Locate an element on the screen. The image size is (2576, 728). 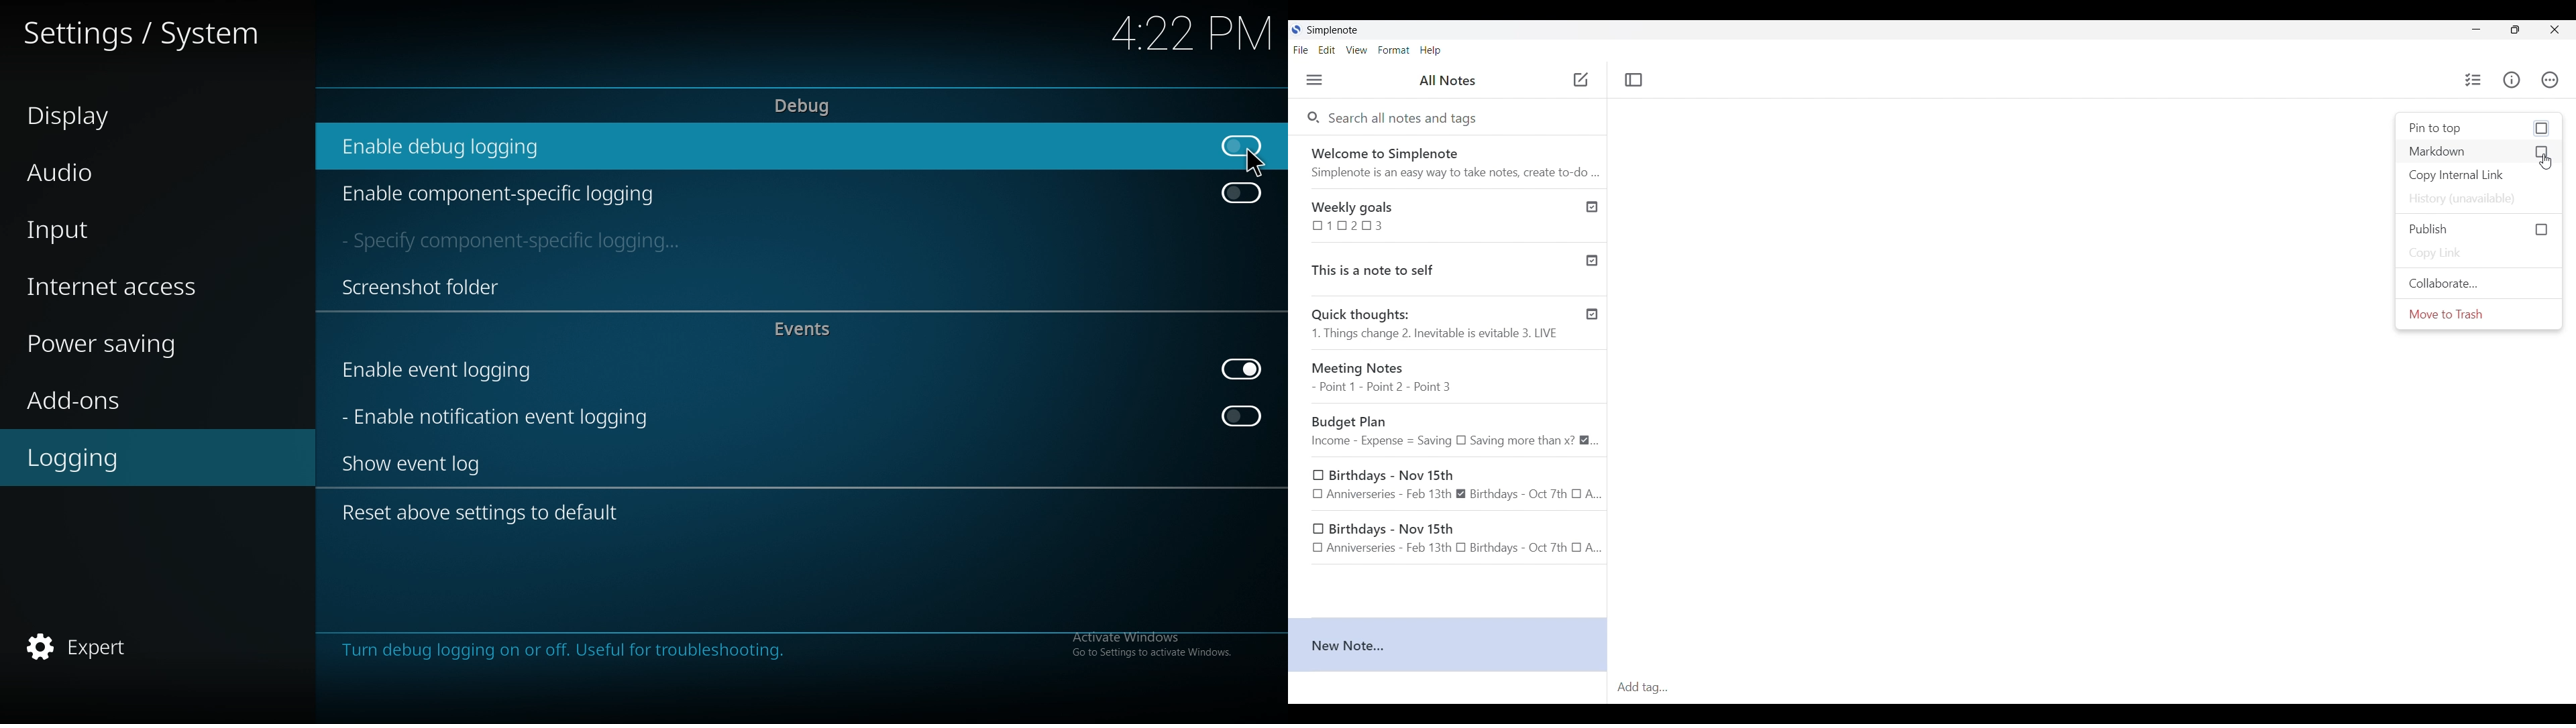
Move to trash is located at coordinates (2478, 314).